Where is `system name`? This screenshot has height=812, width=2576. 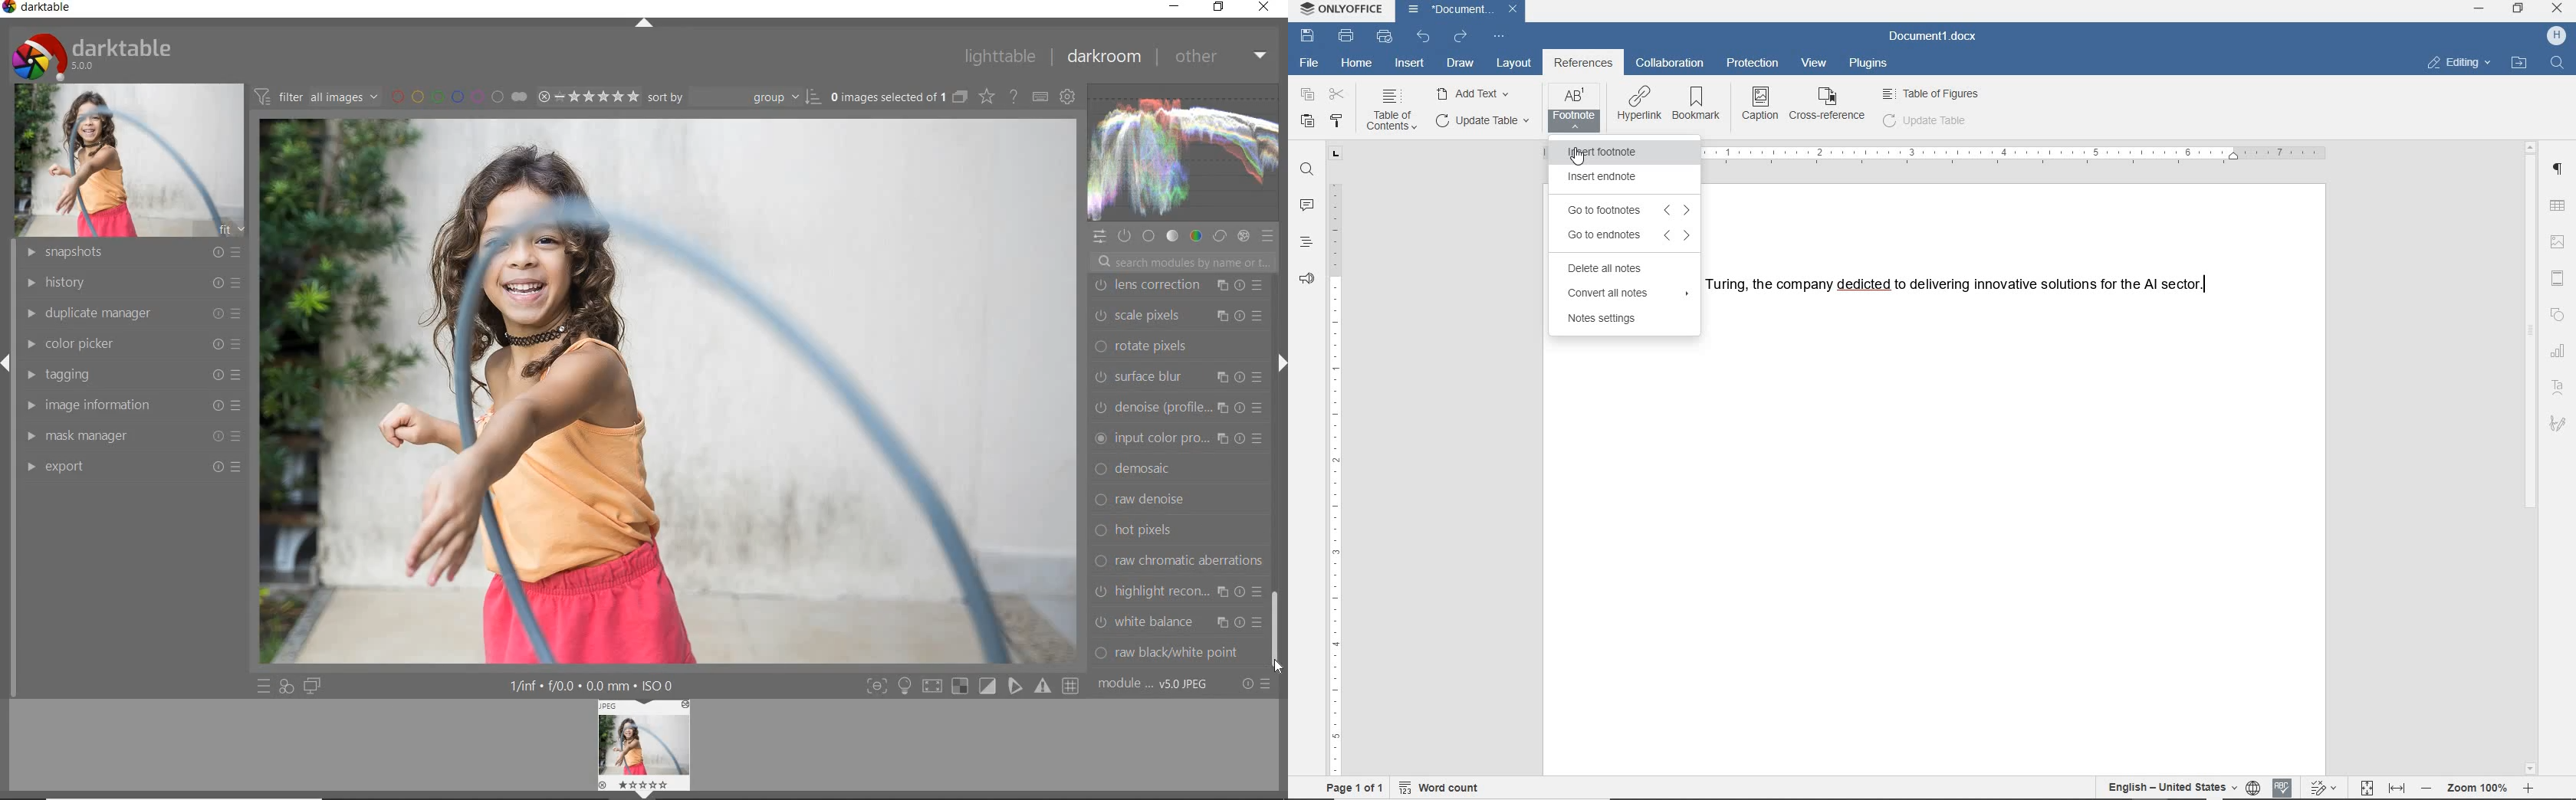
system name is located at coordinates (1342, 9).